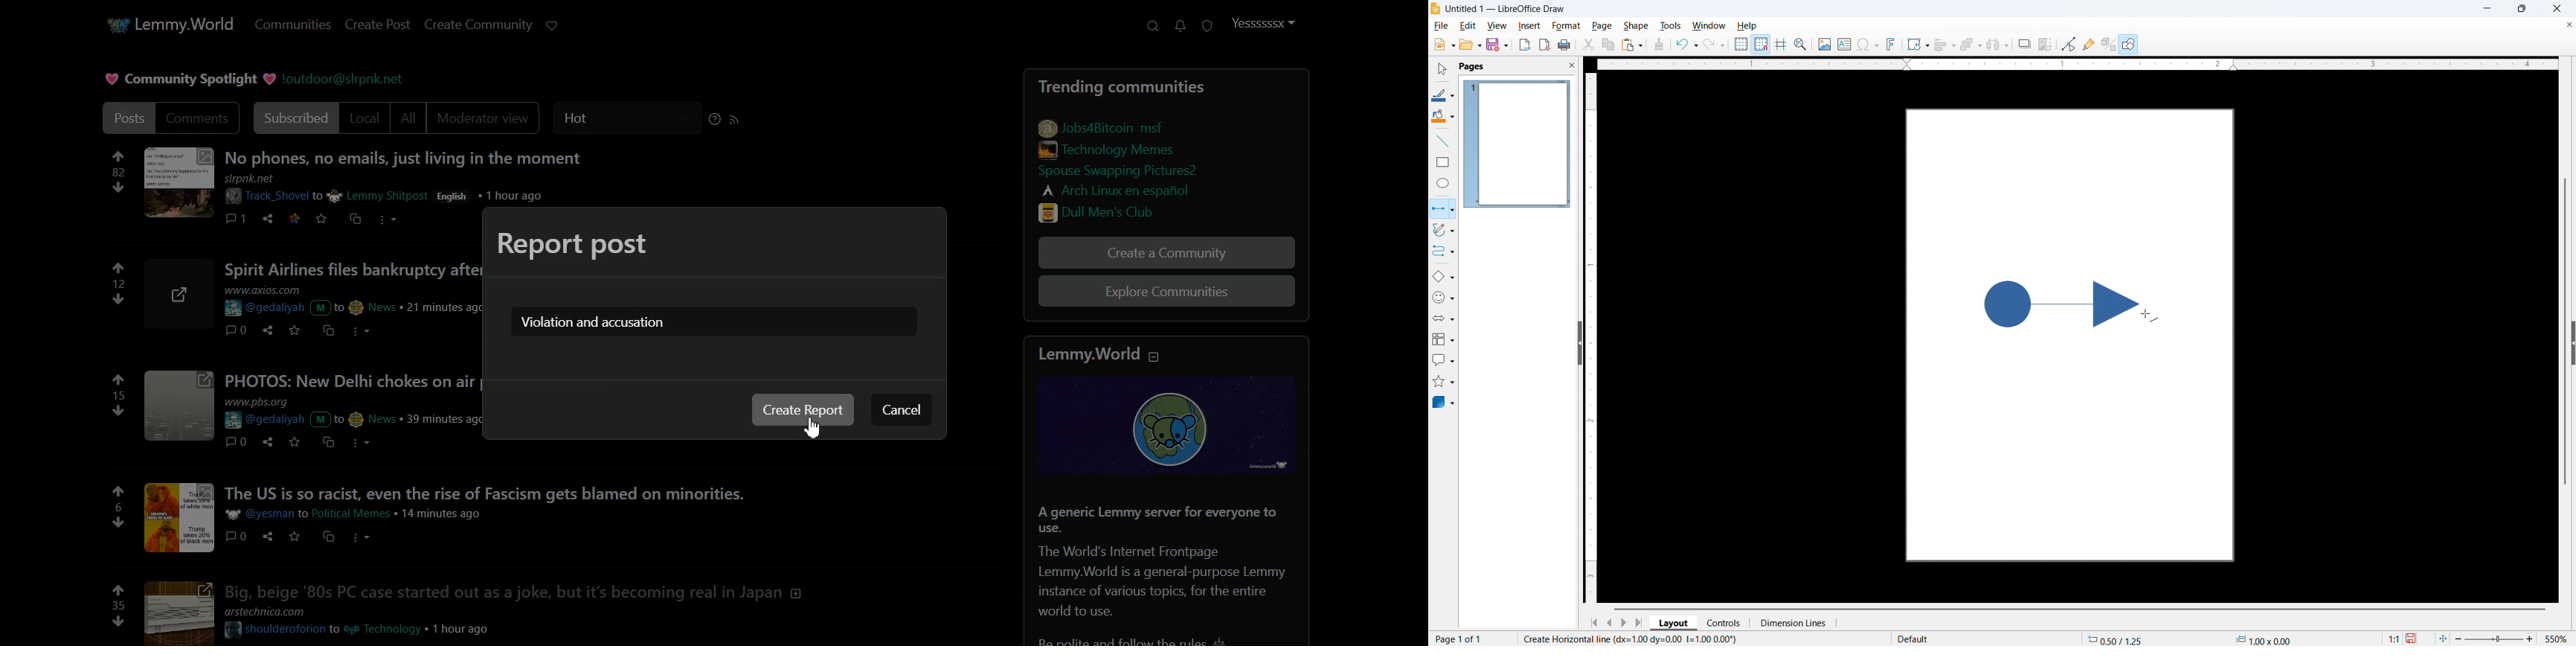 This screenshot has width=2576, height=672. What do you see at coordinates (120, 491) in the screenshot?
I see `upvote` at bounding box center [120, 491].